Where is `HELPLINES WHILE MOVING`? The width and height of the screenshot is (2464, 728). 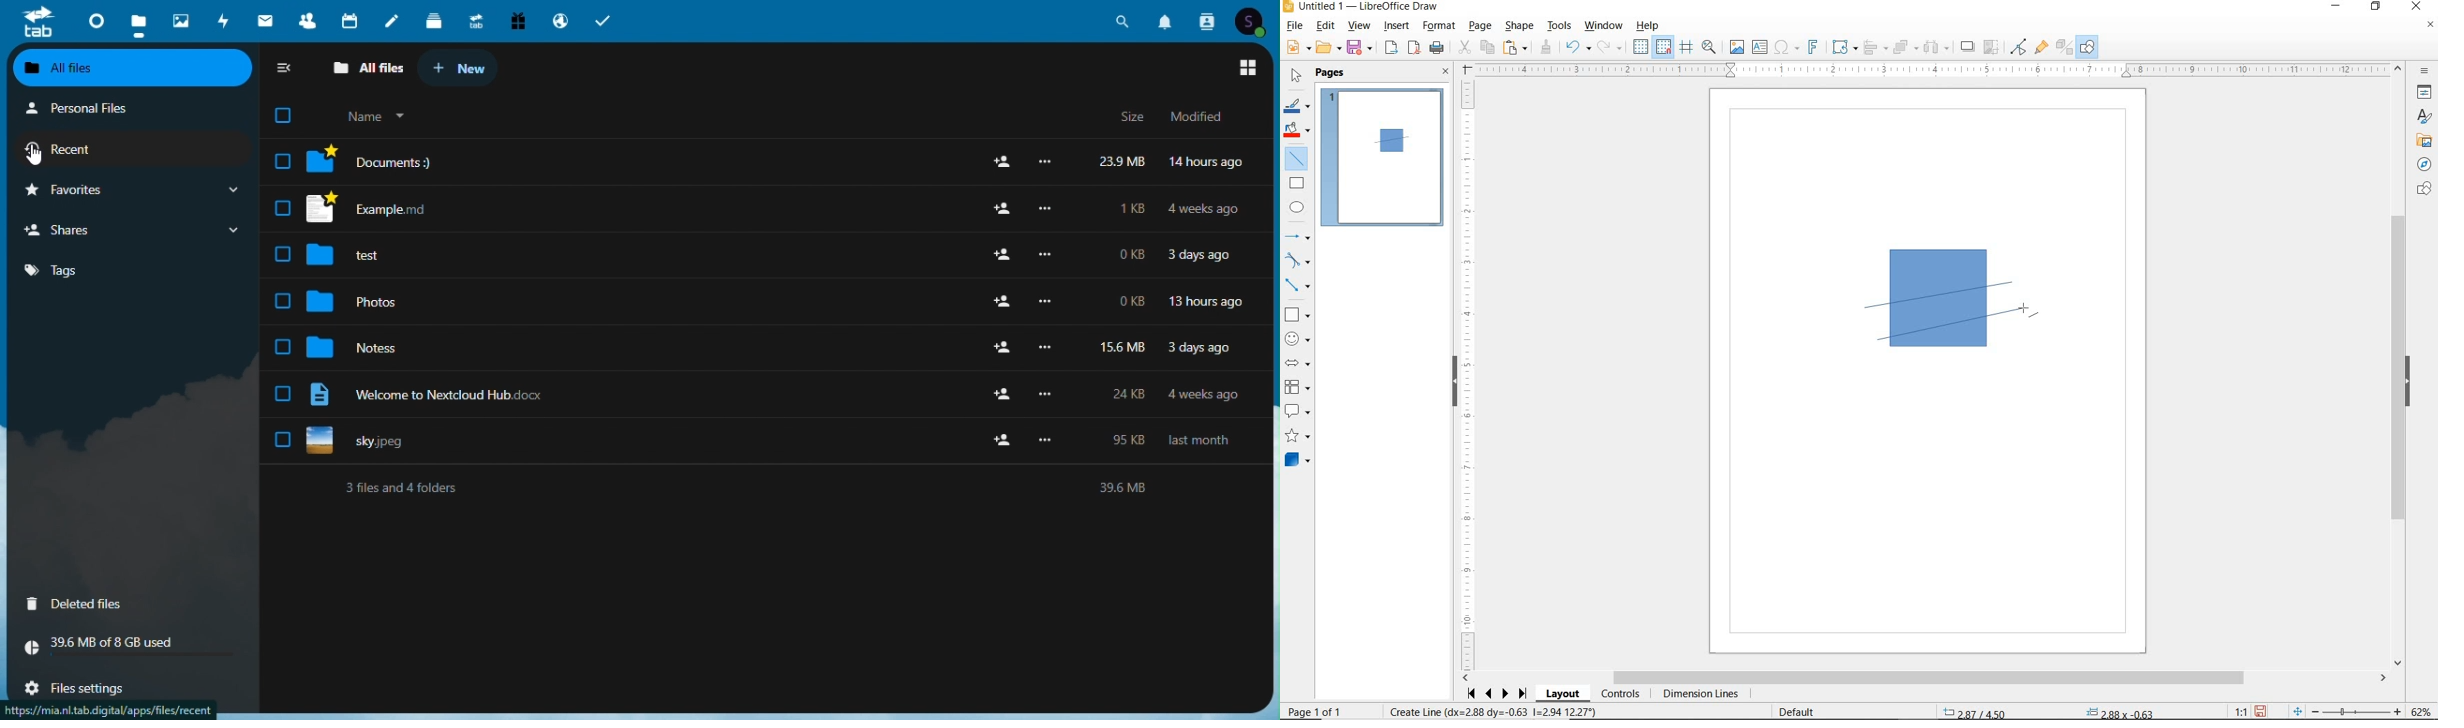 HELPLINES WHILE MOVING is located at coordinates (1689, 49).